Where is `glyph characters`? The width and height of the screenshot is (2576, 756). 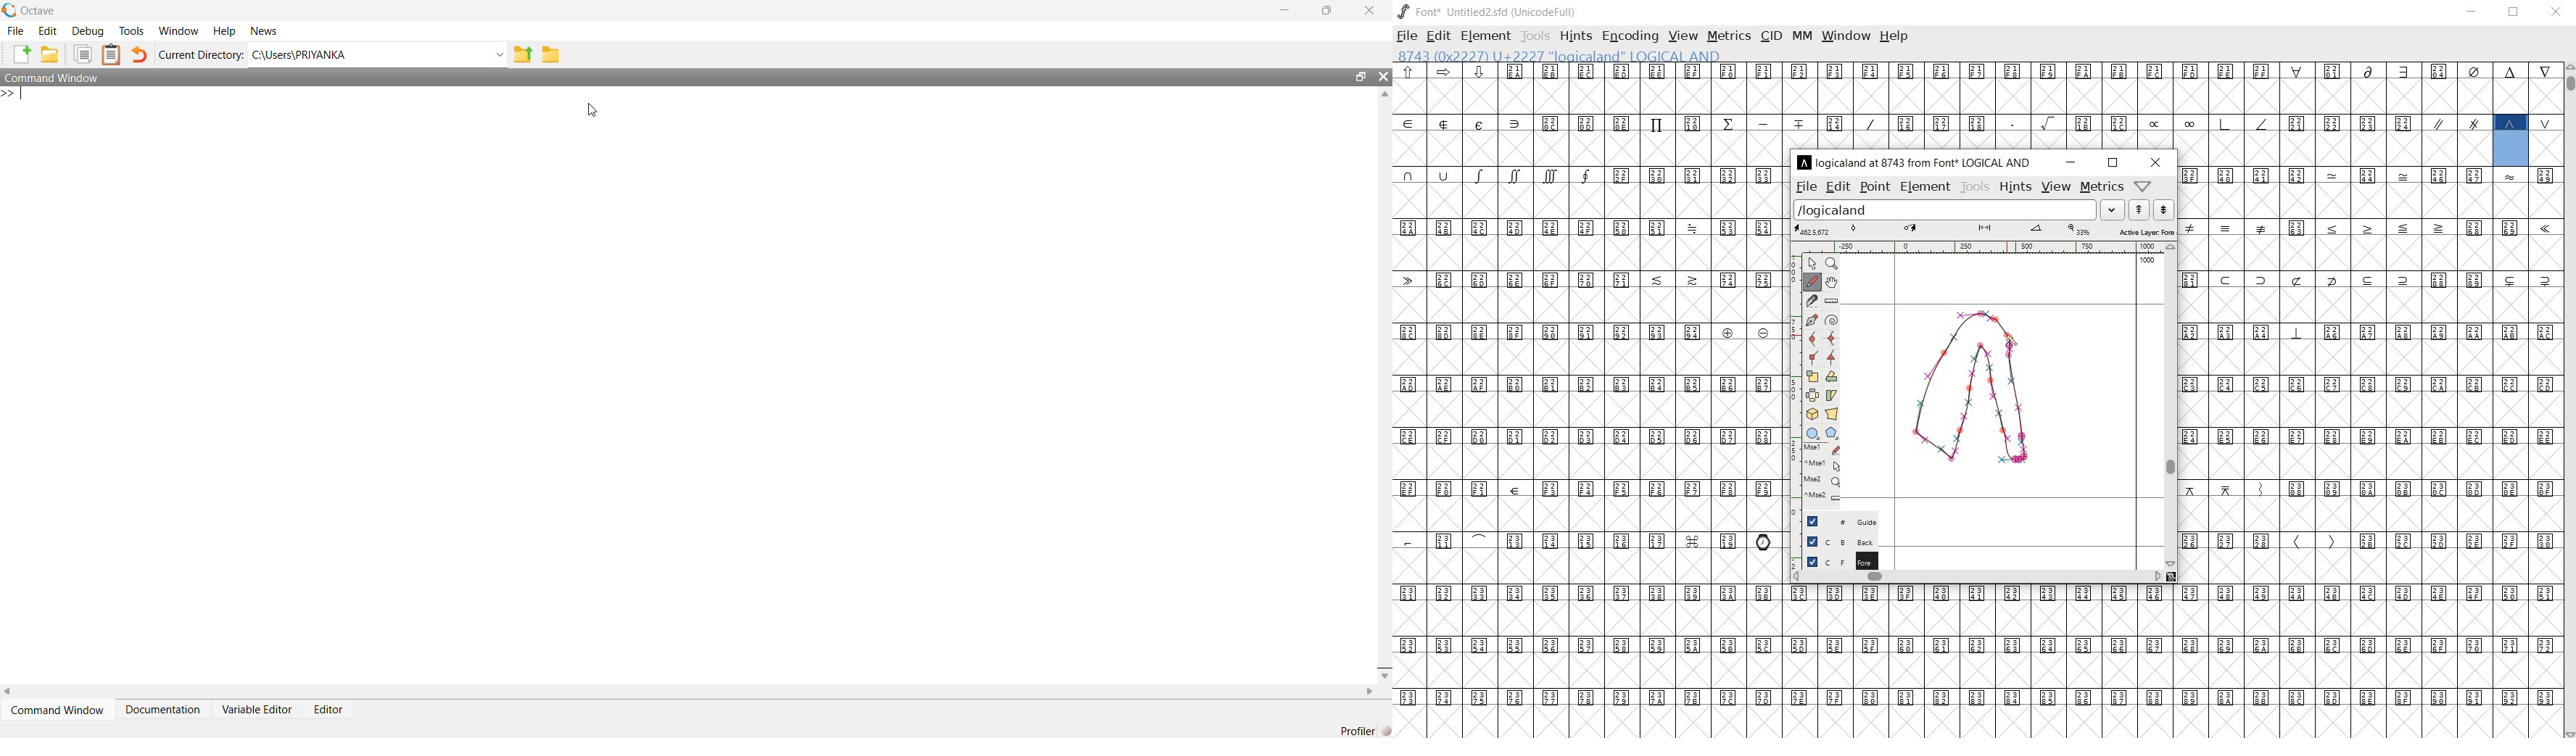 glyph characters is located at coordinates (1588, 400).